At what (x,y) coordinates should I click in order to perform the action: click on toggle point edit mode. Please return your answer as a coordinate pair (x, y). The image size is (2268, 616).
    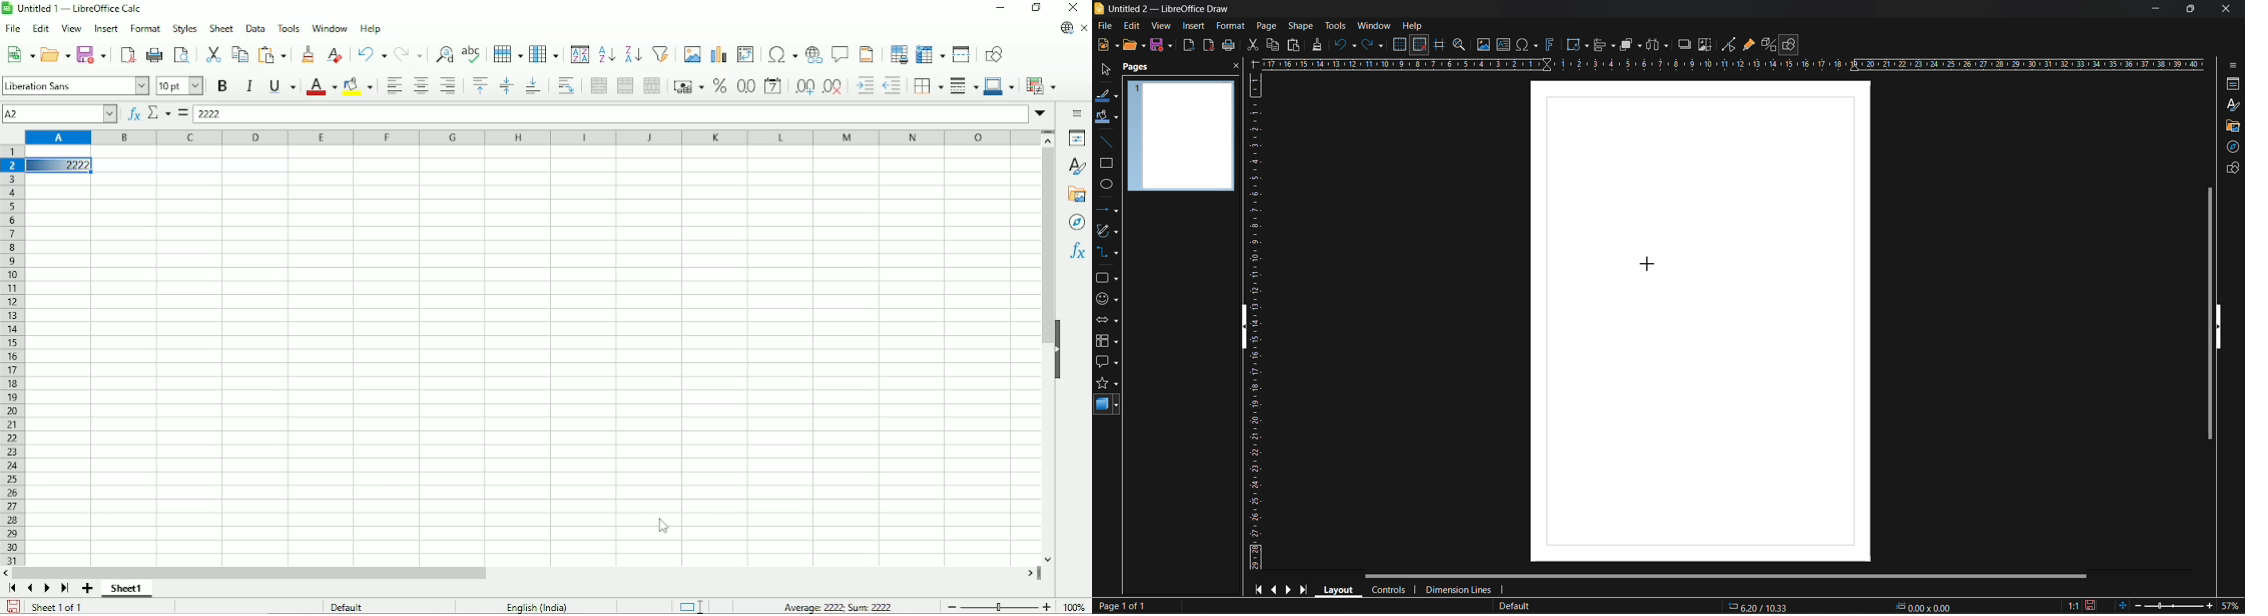
    Looking at the image, I should click on (1731, 43).